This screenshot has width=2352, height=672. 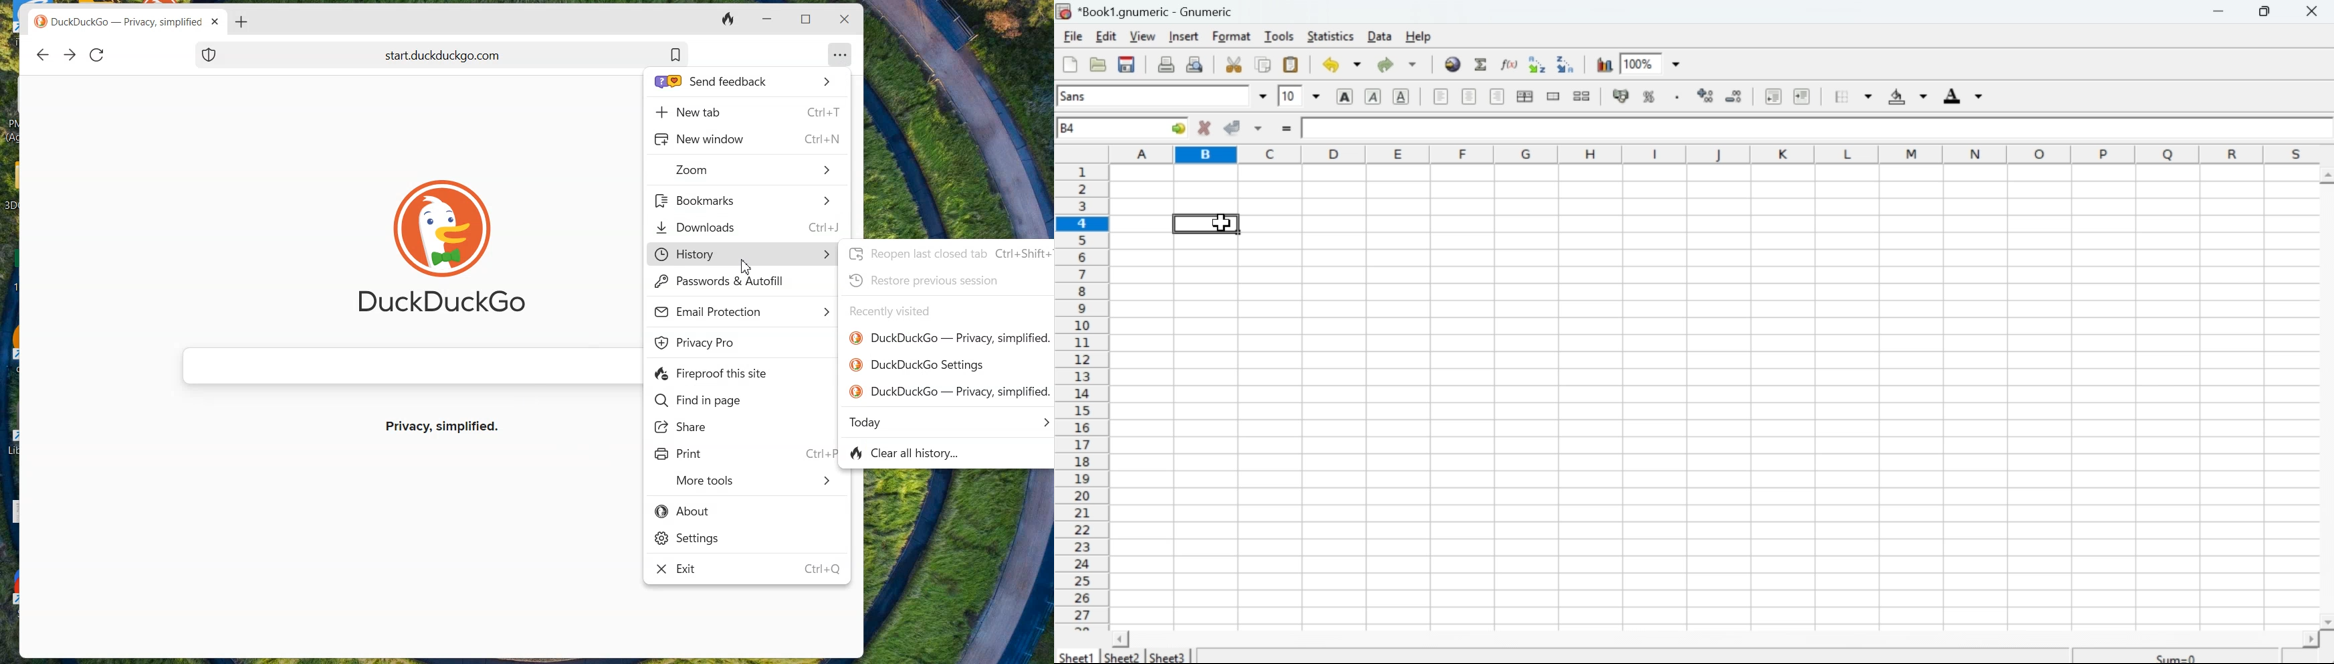 What do you see at coordinates (1228, 37) in the screenshot?
I see `Format` at bounding box center [1228, 37].